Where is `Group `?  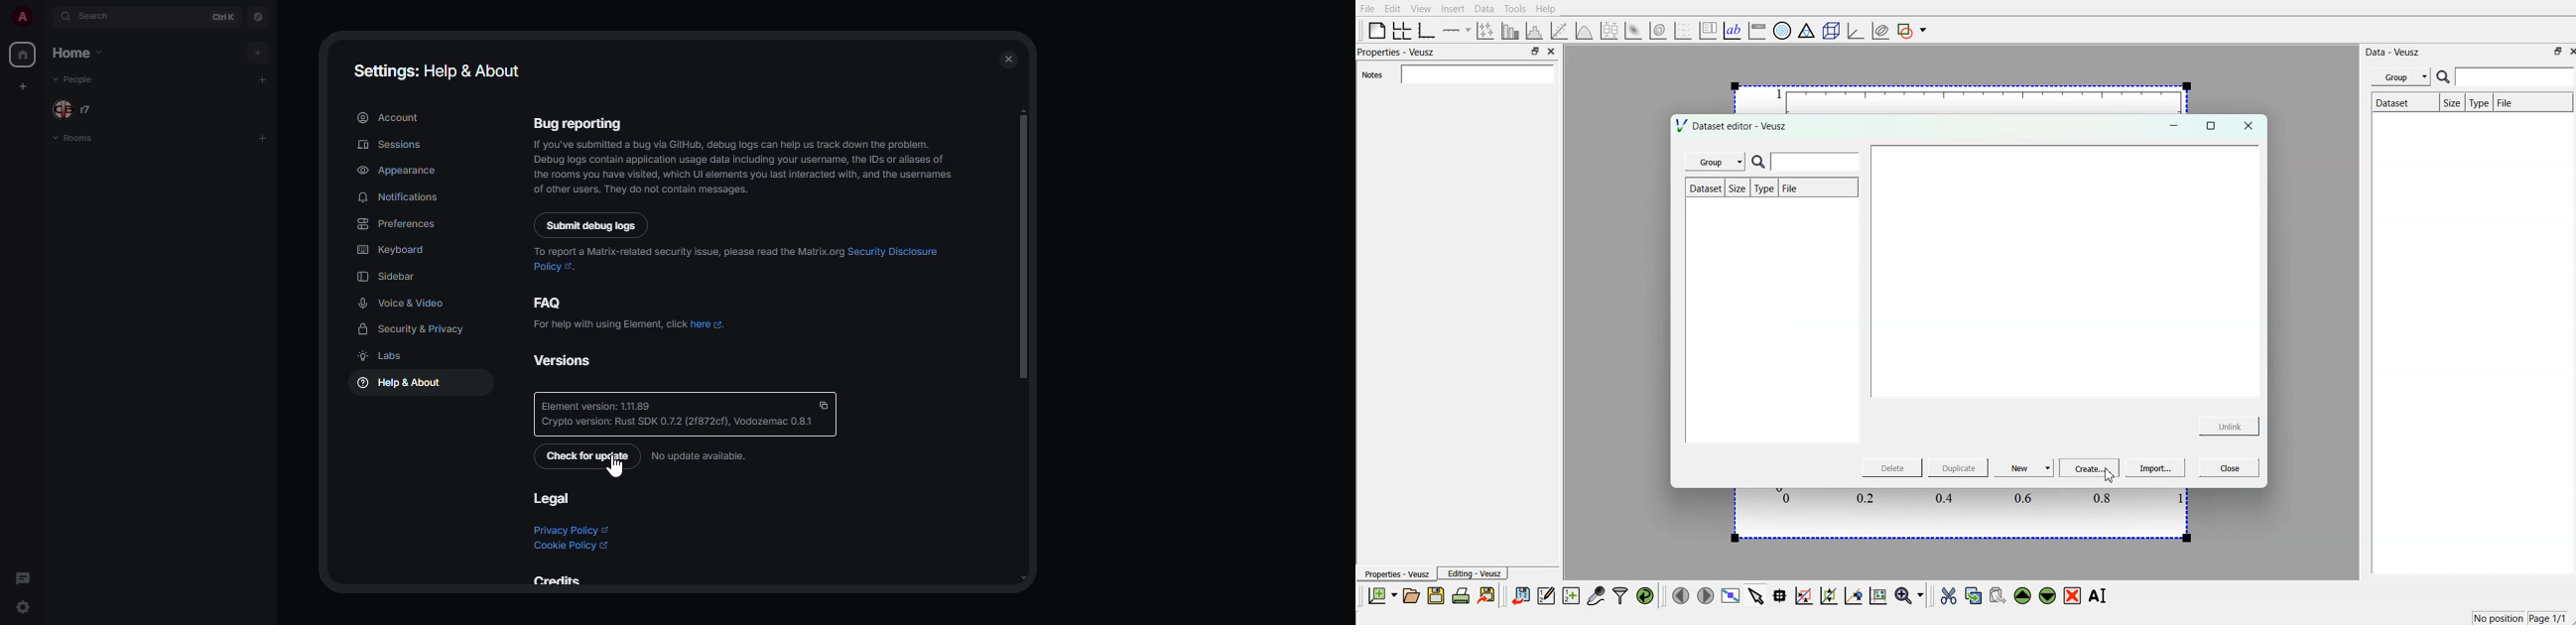 Group  is located at coordinates (2402, 77).